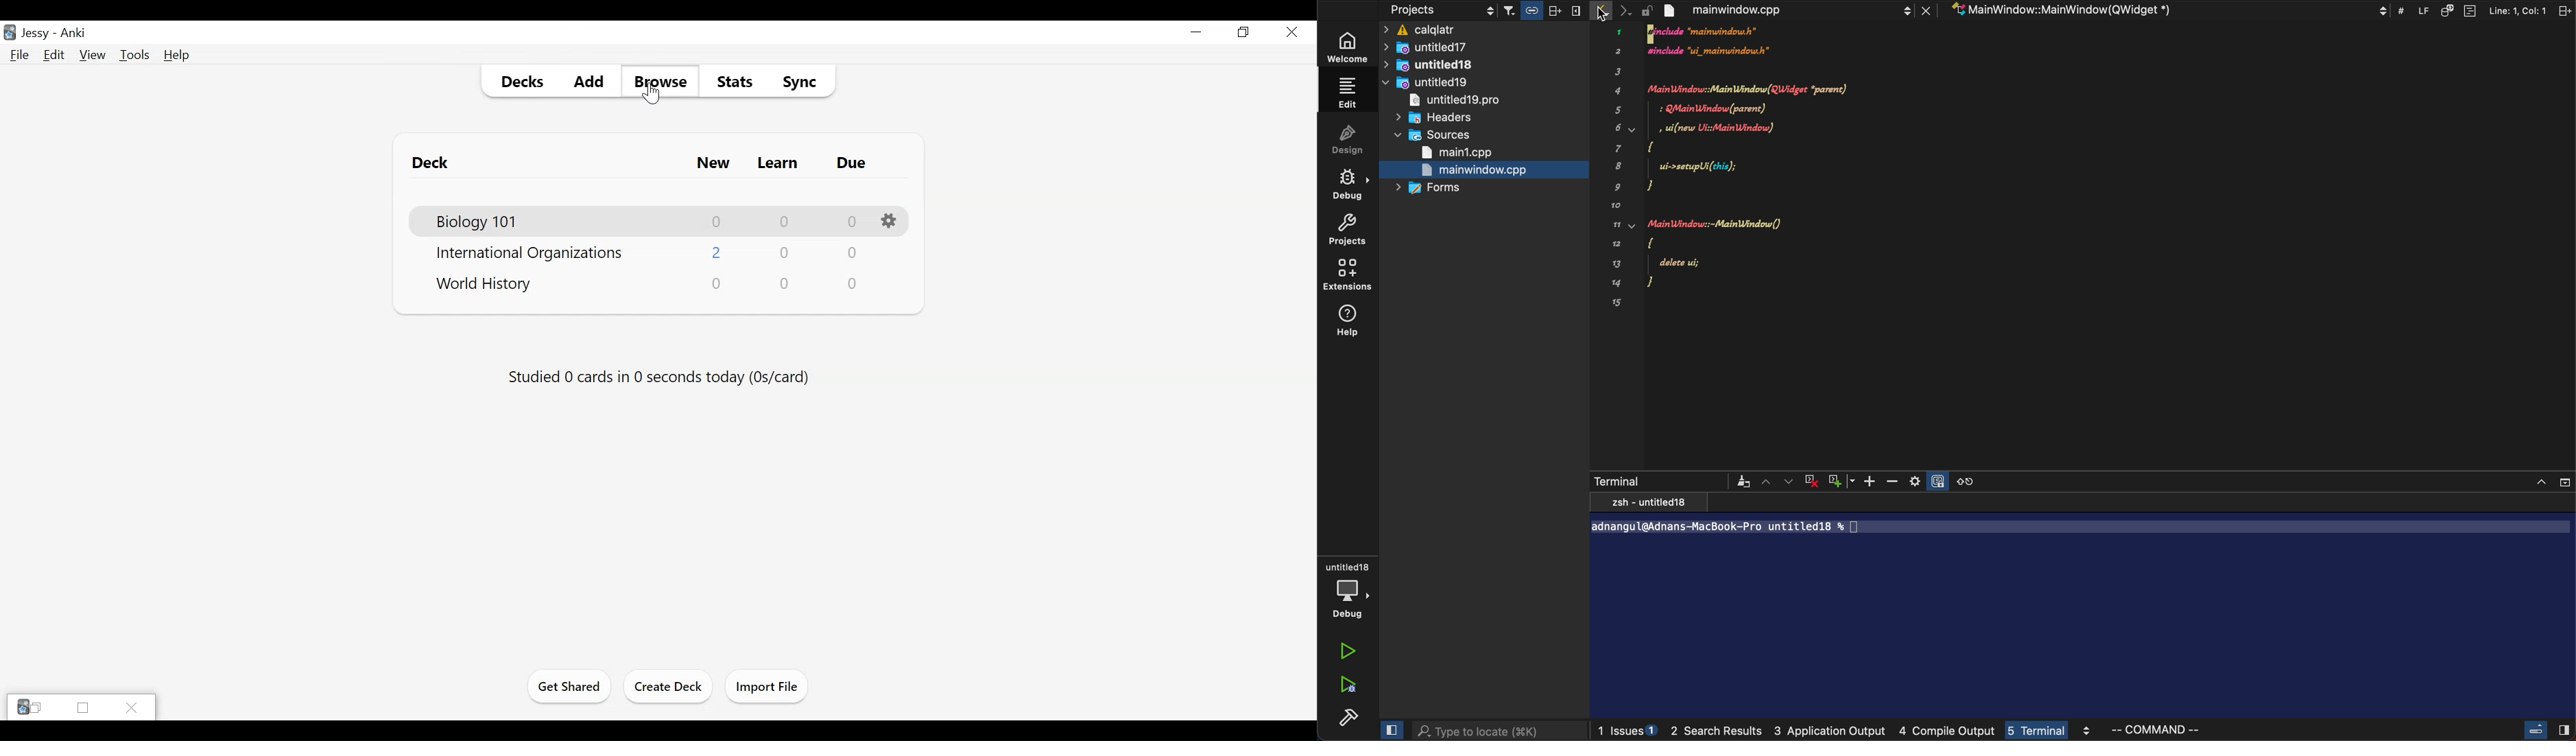  What do you see at coordinates (485, 286) in the screenshot?
I see `Deck Name` at bounding box center [485, 286].